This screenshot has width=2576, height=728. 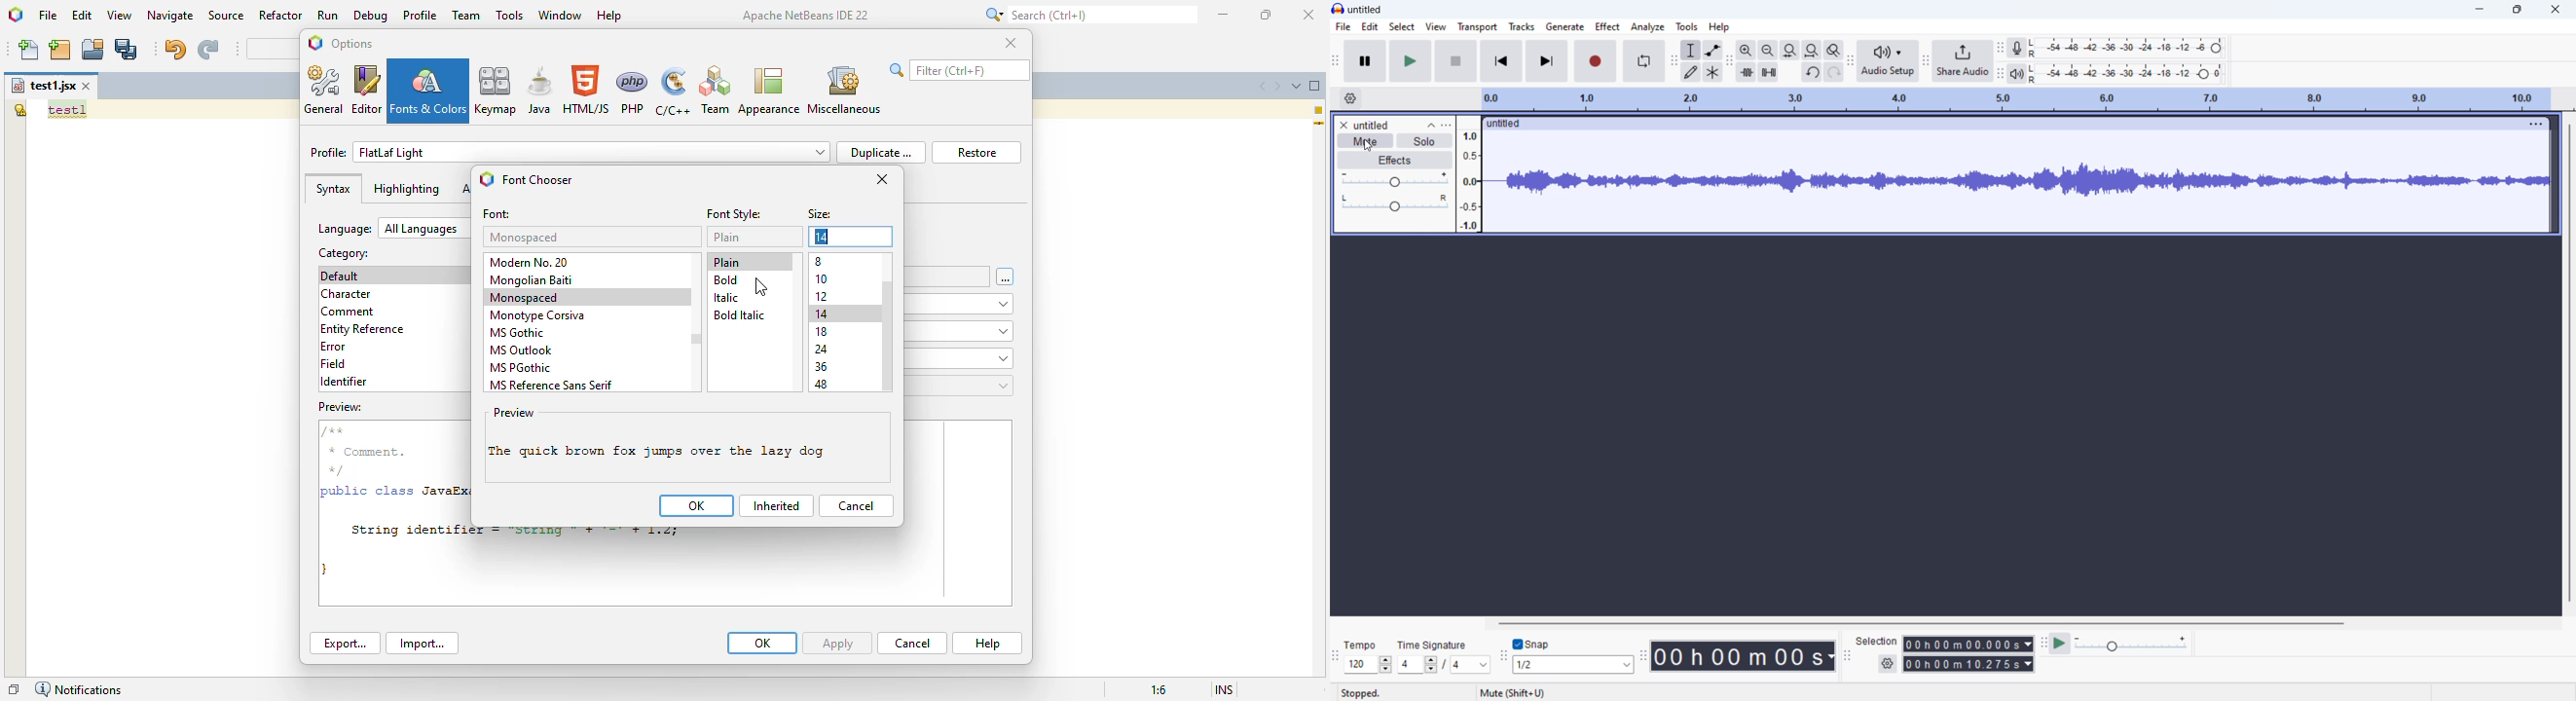 I want to click on edit, so click(x=1371, y=27).